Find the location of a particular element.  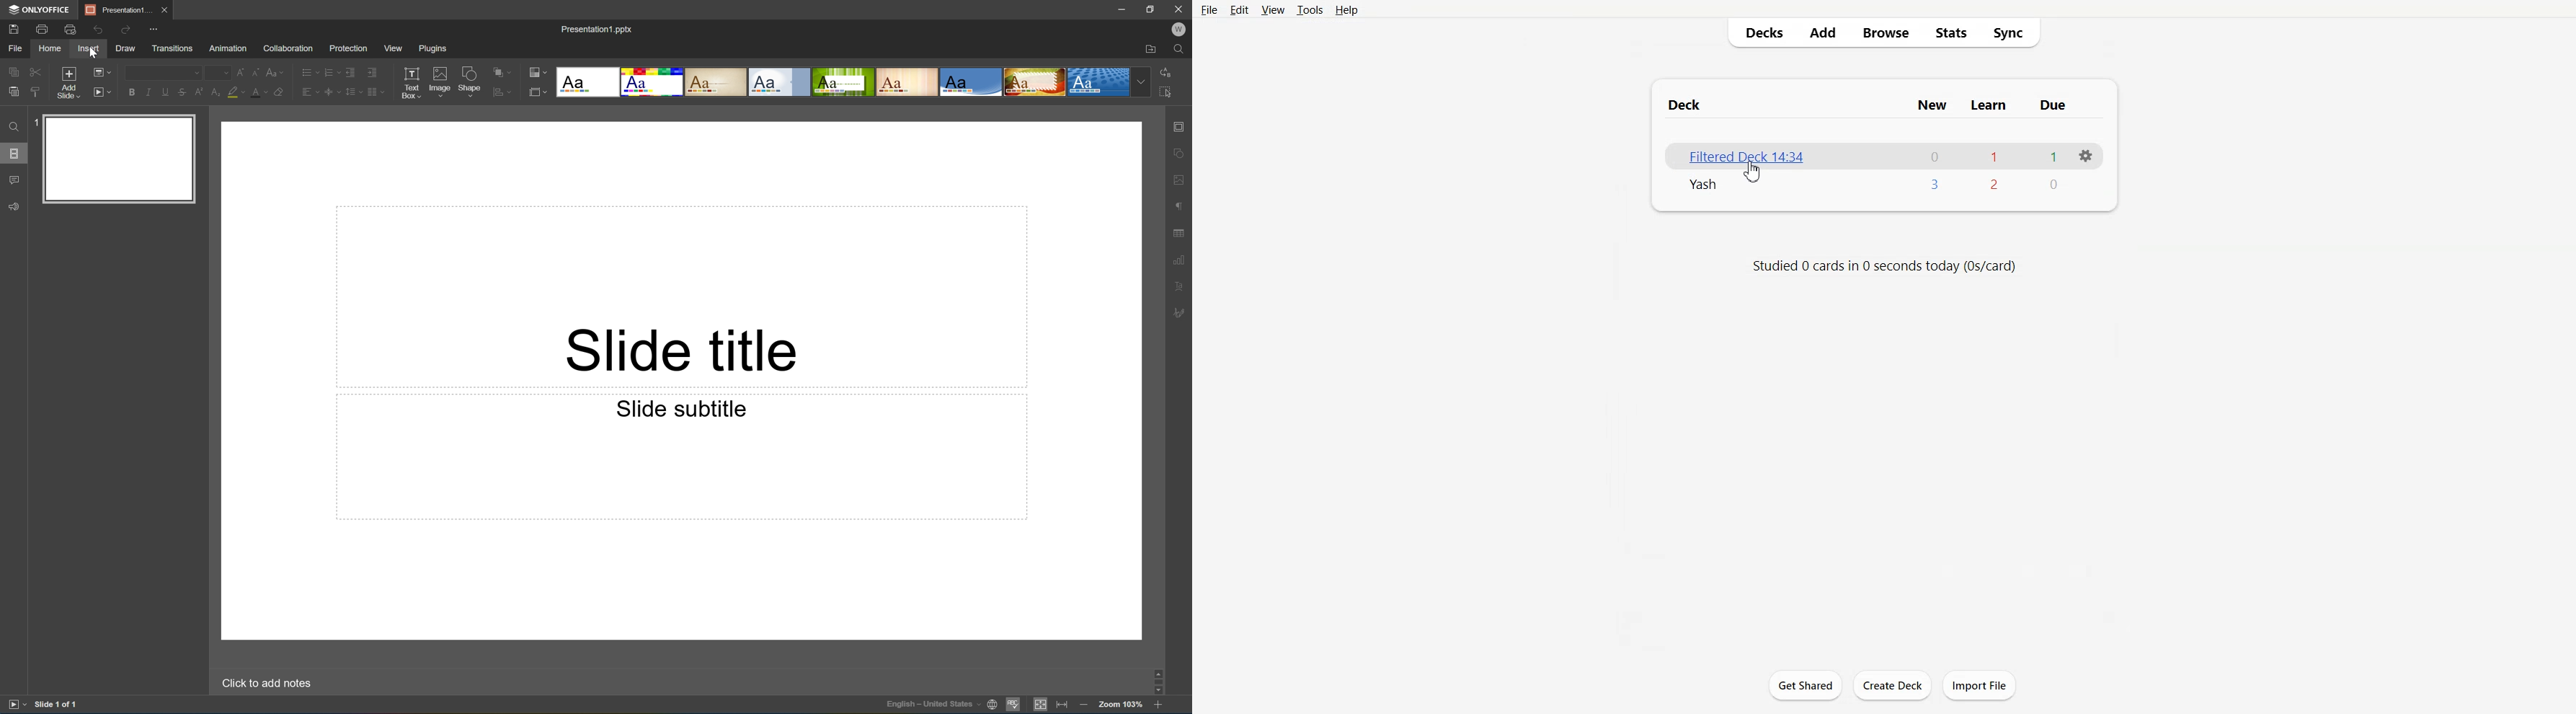

Change color theme is located at coordinates (537, 72).